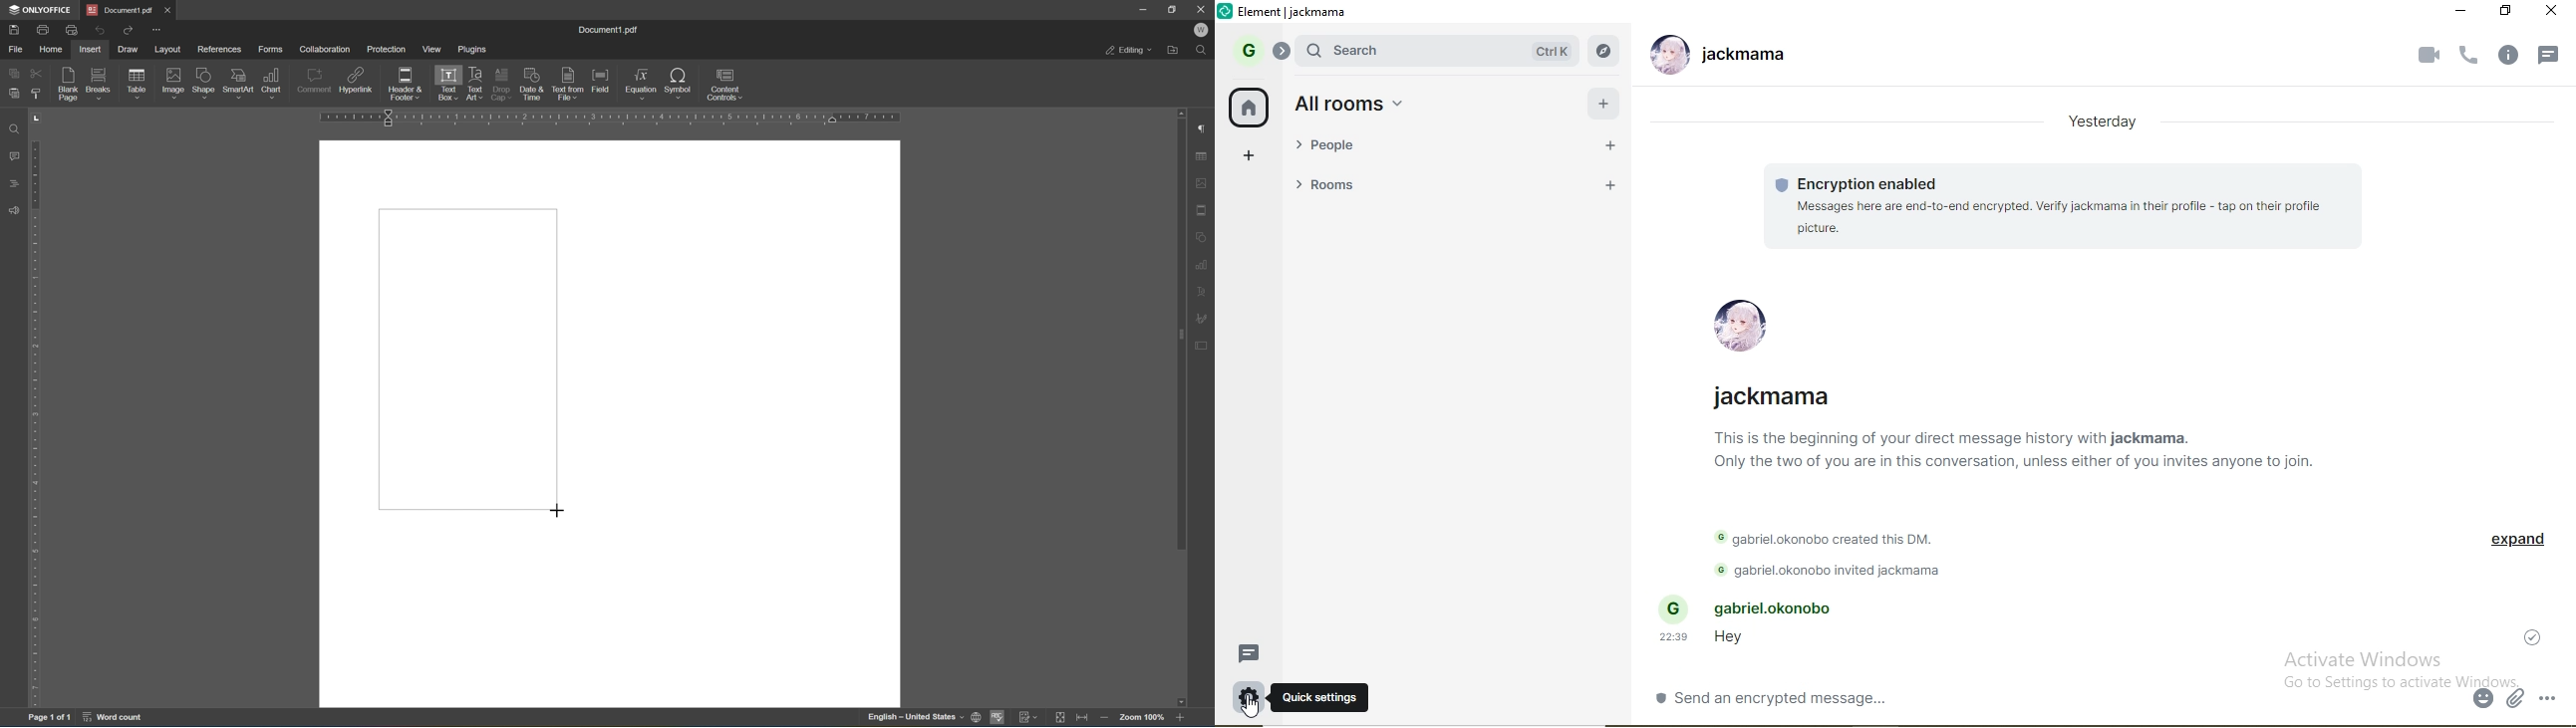 This screenshot has height=728, width=2576. Describe the element at coordinates (1747, 57) in the screenshot. I see `jackmama` at that location.